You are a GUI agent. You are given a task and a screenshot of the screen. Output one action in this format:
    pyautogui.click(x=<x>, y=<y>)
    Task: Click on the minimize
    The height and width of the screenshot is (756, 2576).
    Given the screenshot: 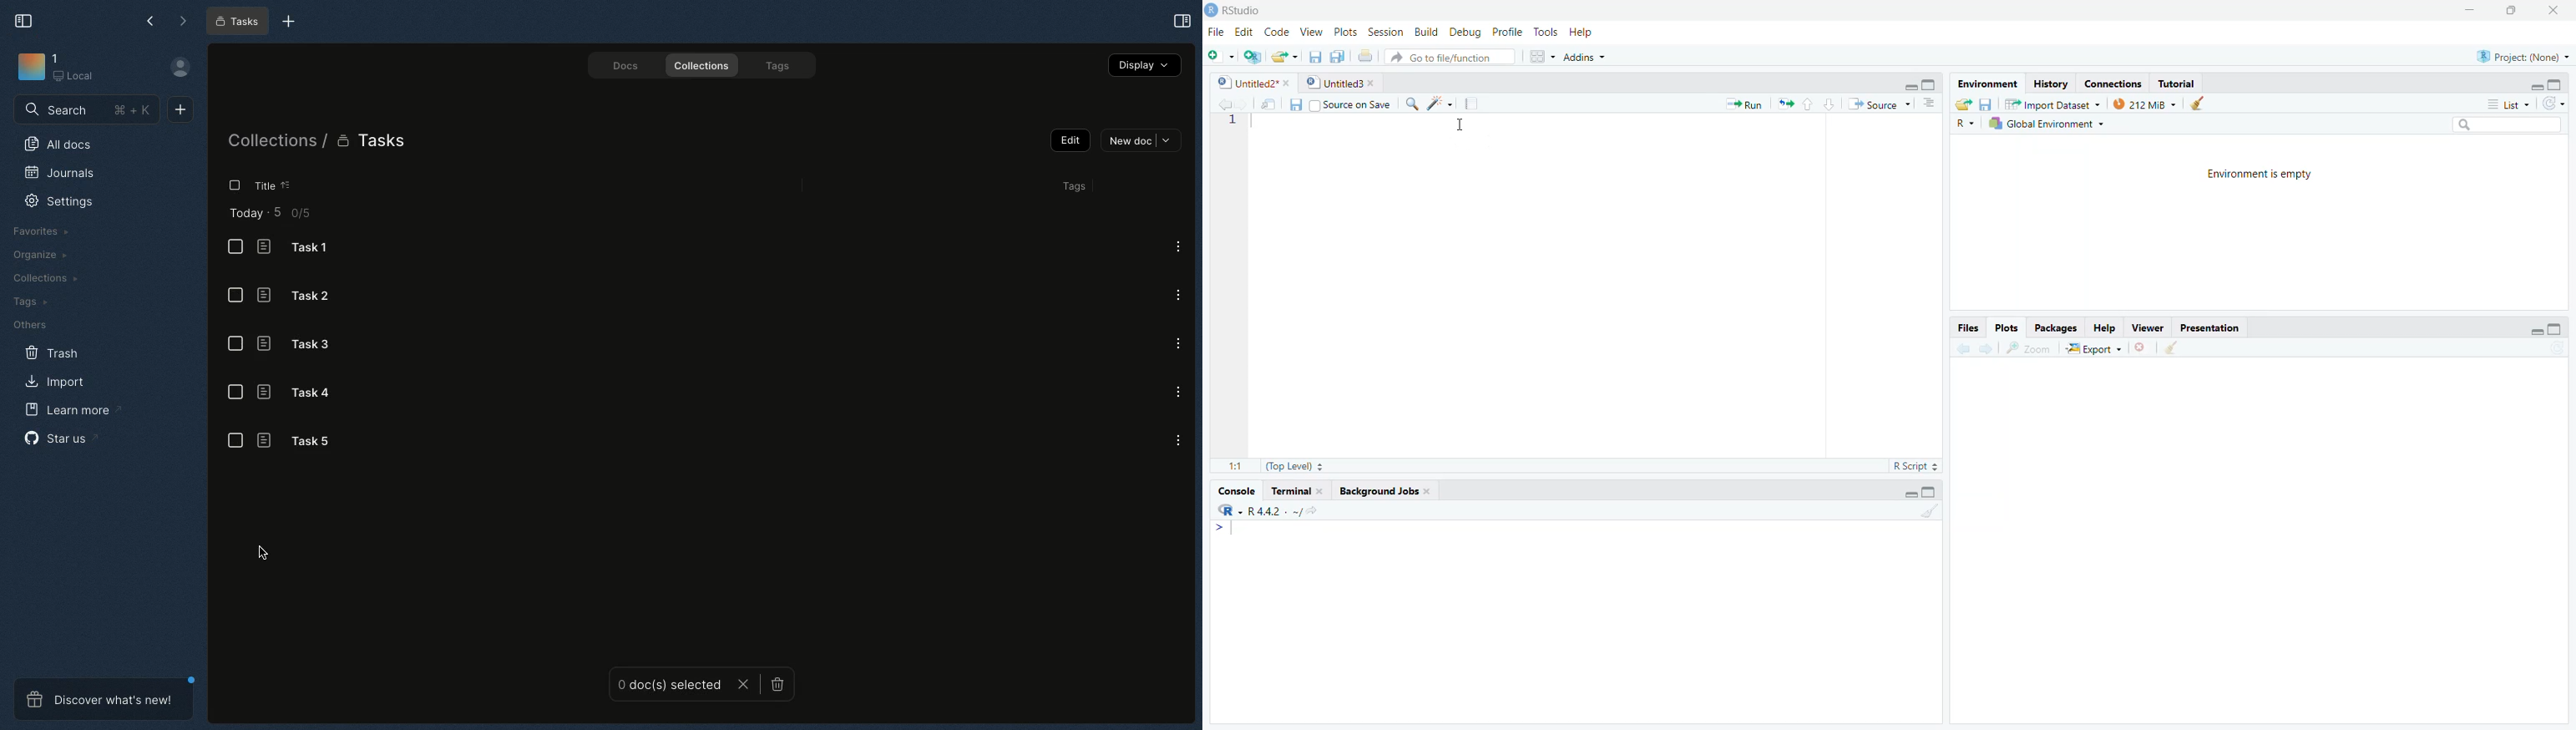 What is the action you would take?
    pyautogui.click(x=1901, y=494)
    